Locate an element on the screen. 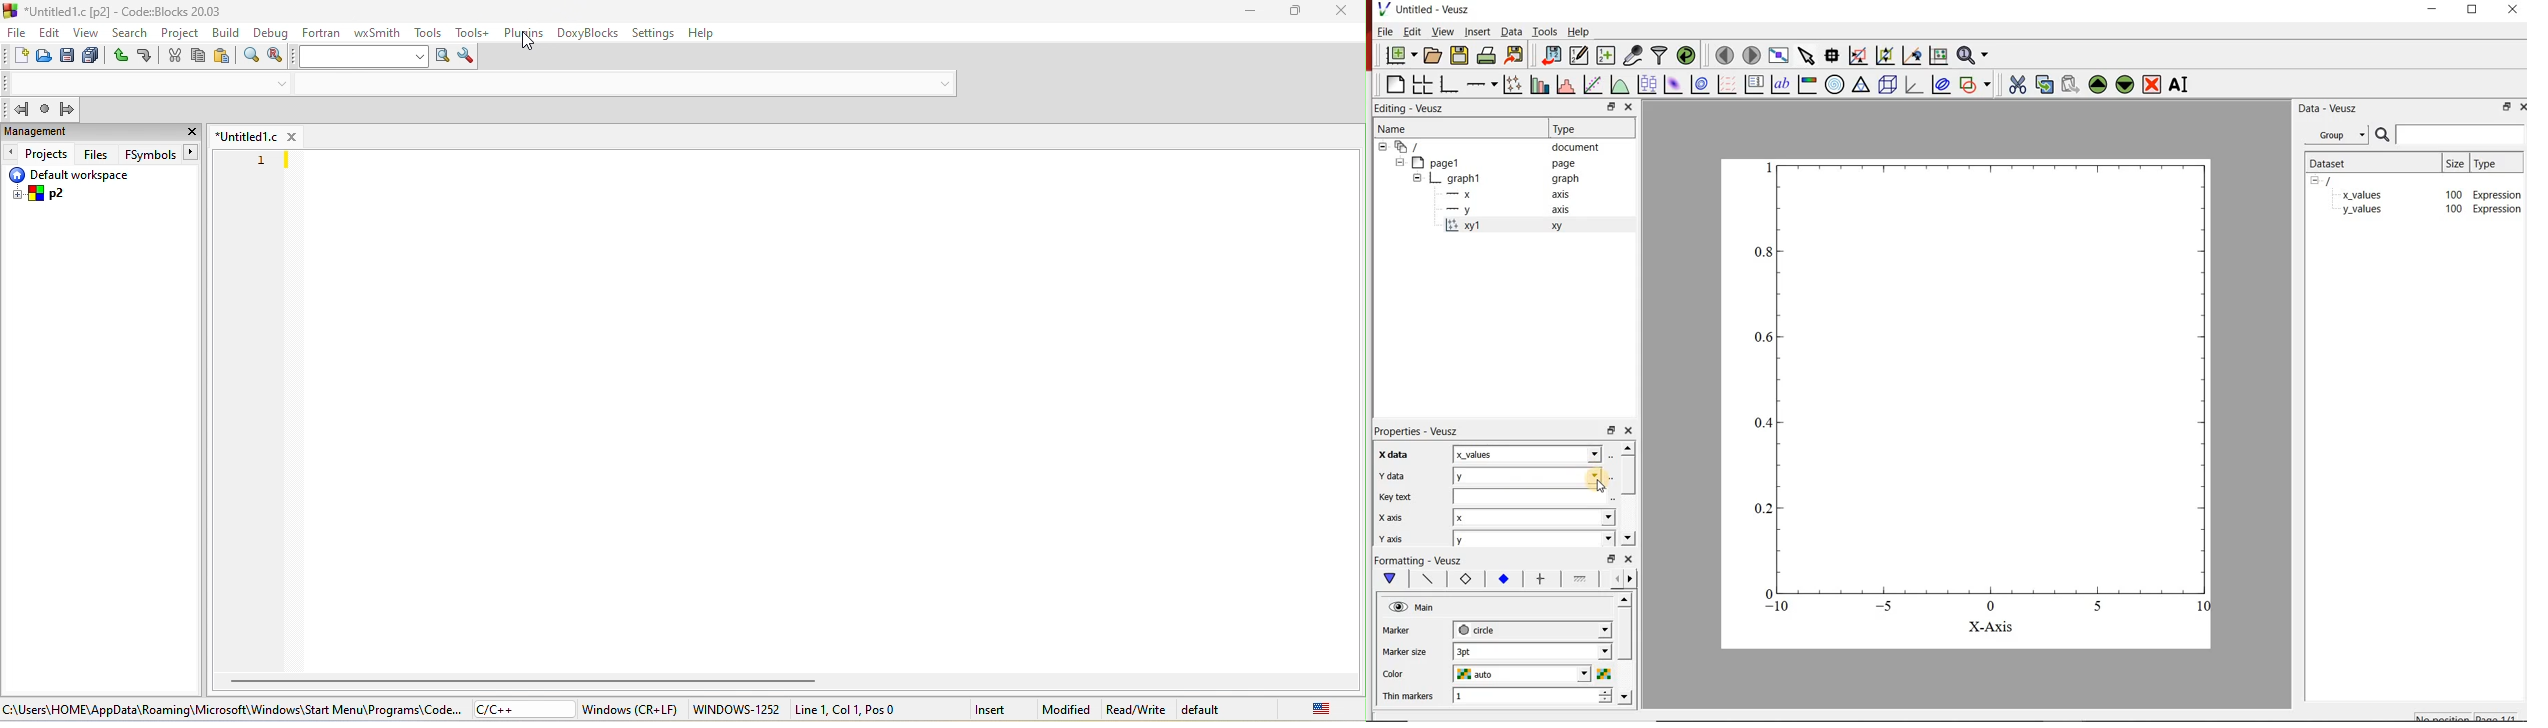 Image resolution: width=2548 pixels, height=728 pixels. search is located at coordinates (131, 30).